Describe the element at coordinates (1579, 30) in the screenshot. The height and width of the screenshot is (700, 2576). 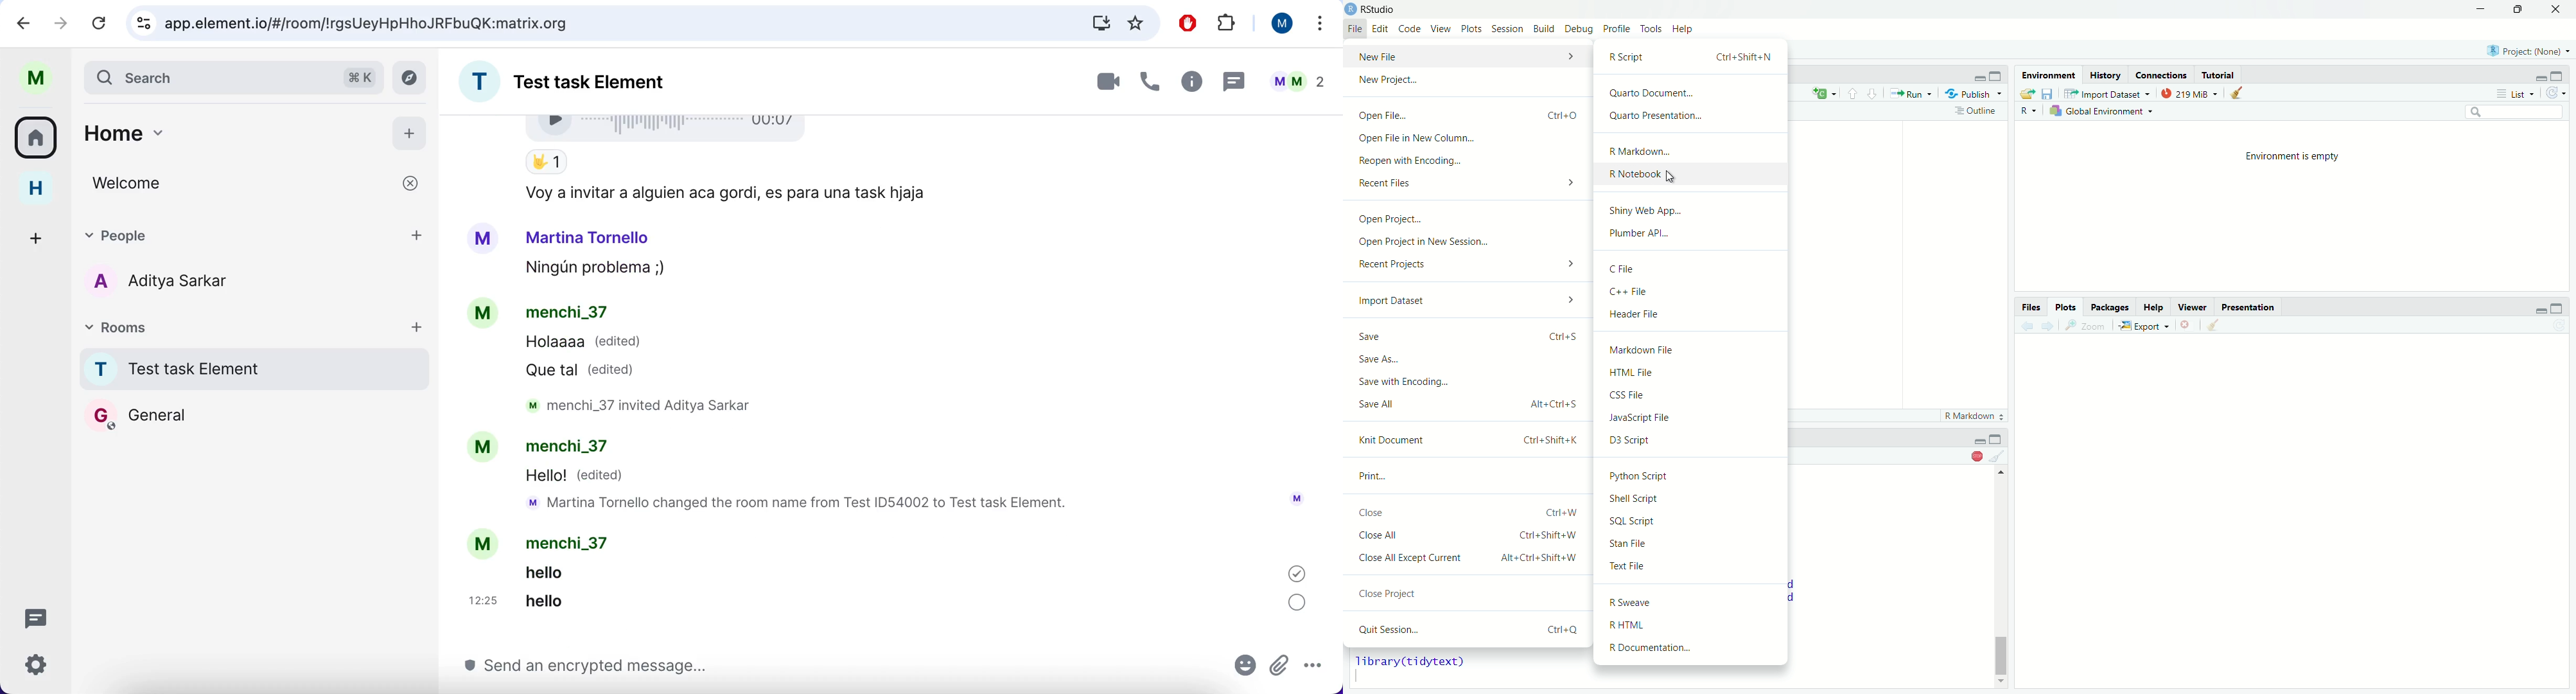
I see `Debug` at that location.